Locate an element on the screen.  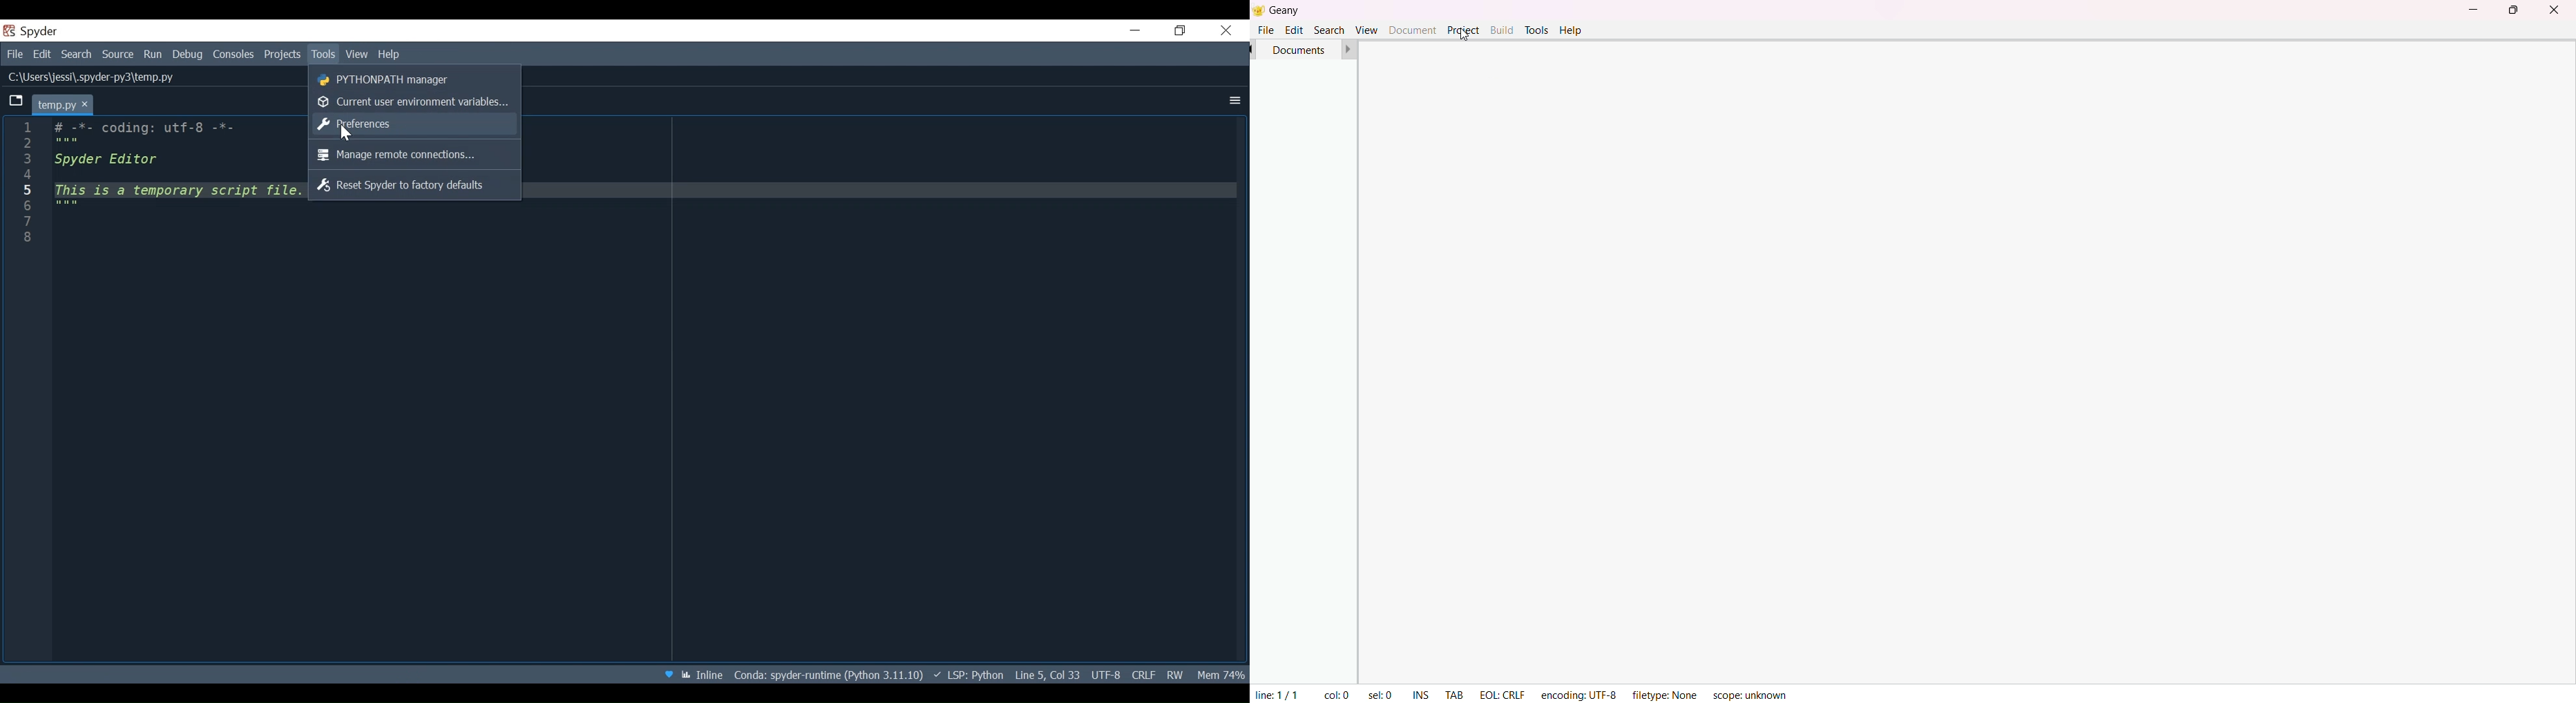
Help is located at coordinates (390, 55).